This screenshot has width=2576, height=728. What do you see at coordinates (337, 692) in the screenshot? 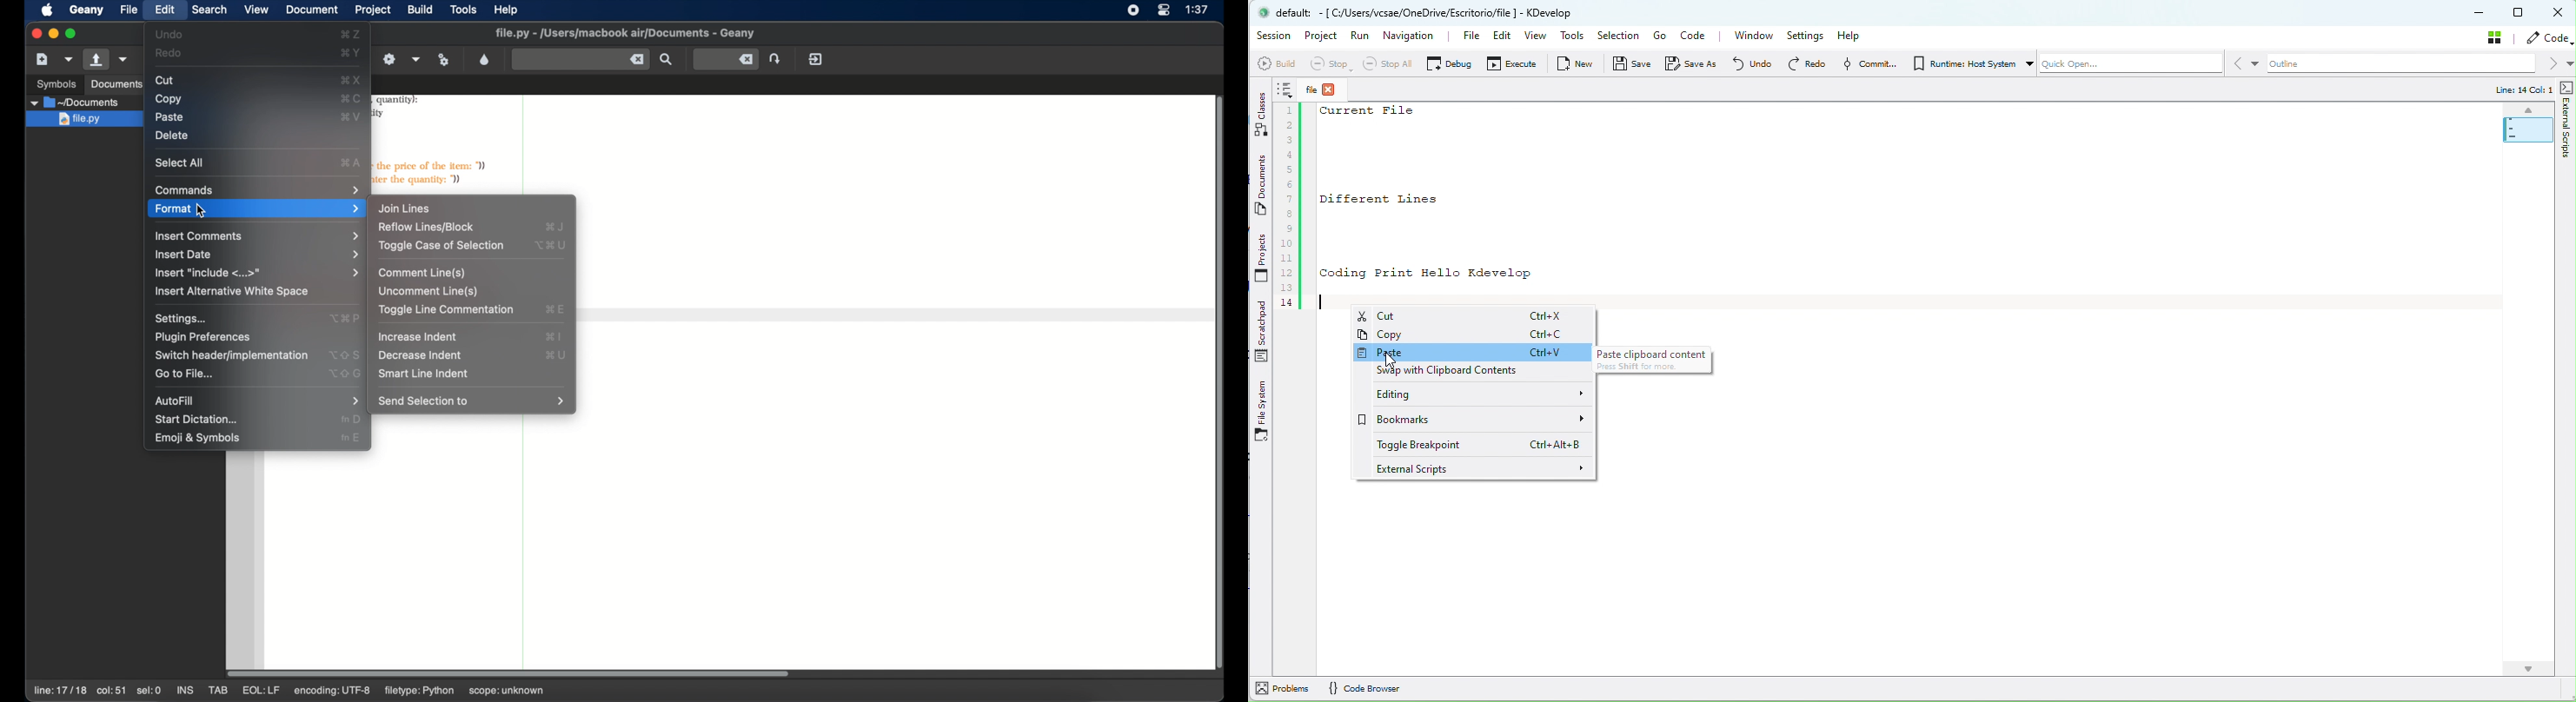
I see `encoding: utf-8` at bounding box center [337, 692].